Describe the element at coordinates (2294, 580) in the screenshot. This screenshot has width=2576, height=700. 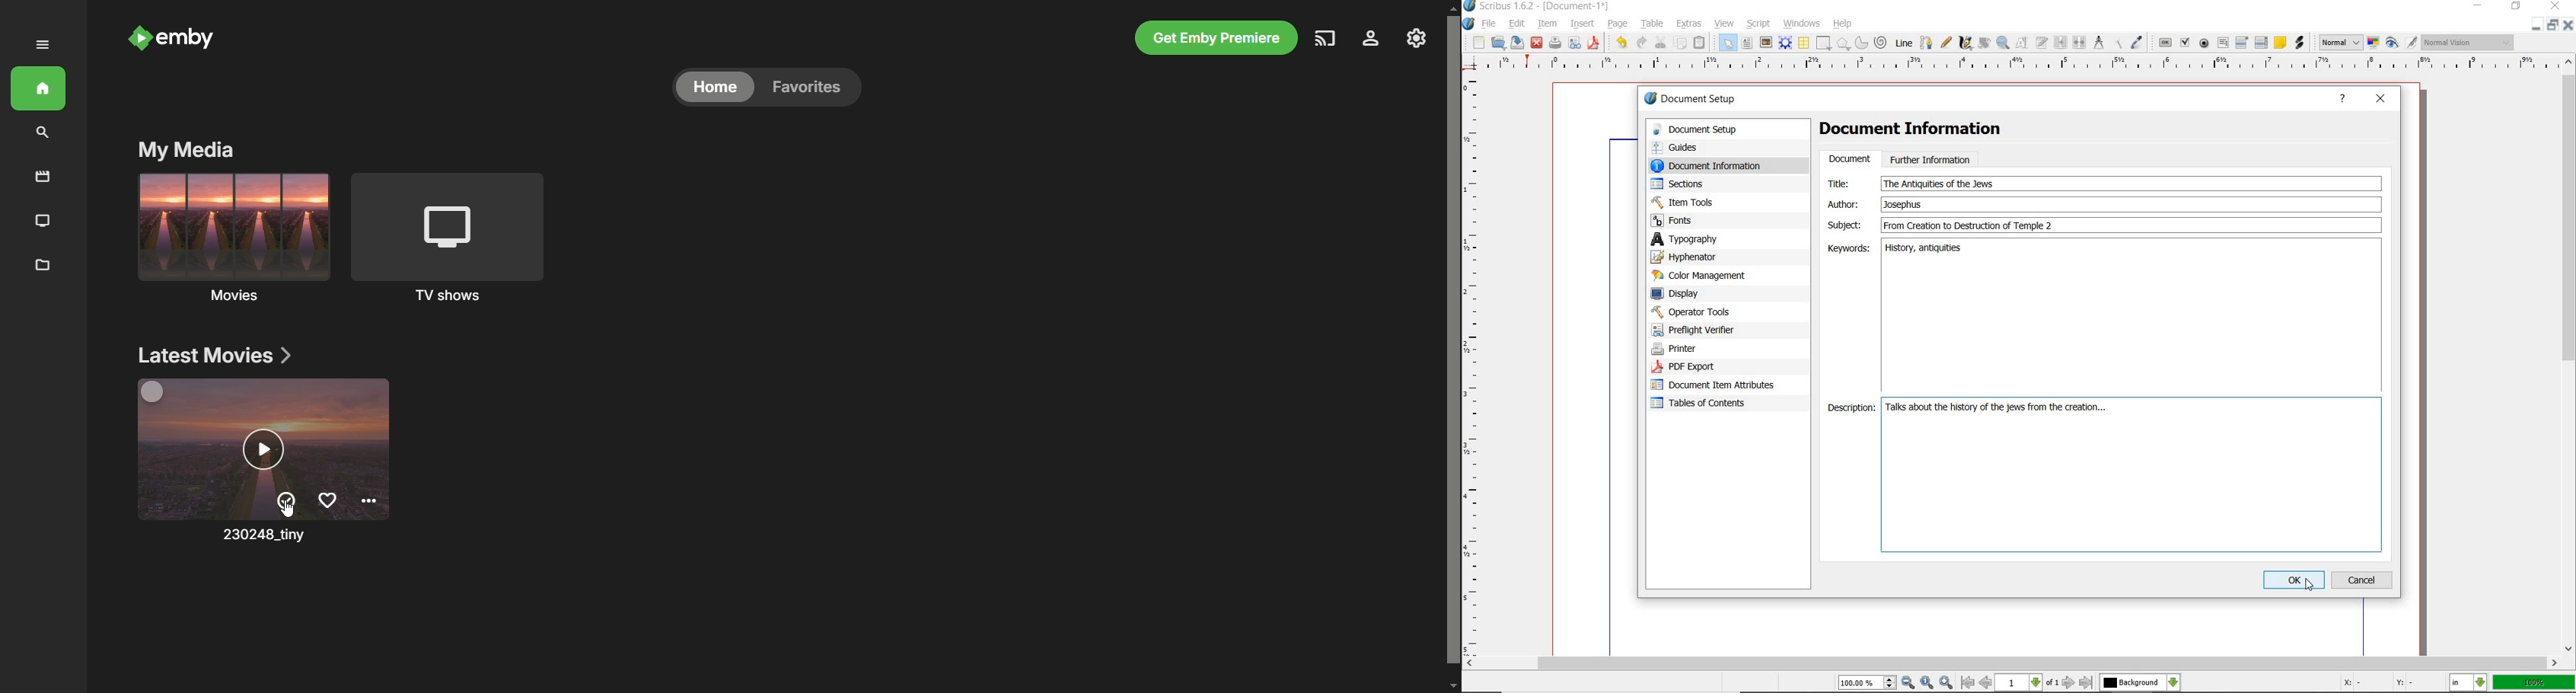
I see `ok` at that location.